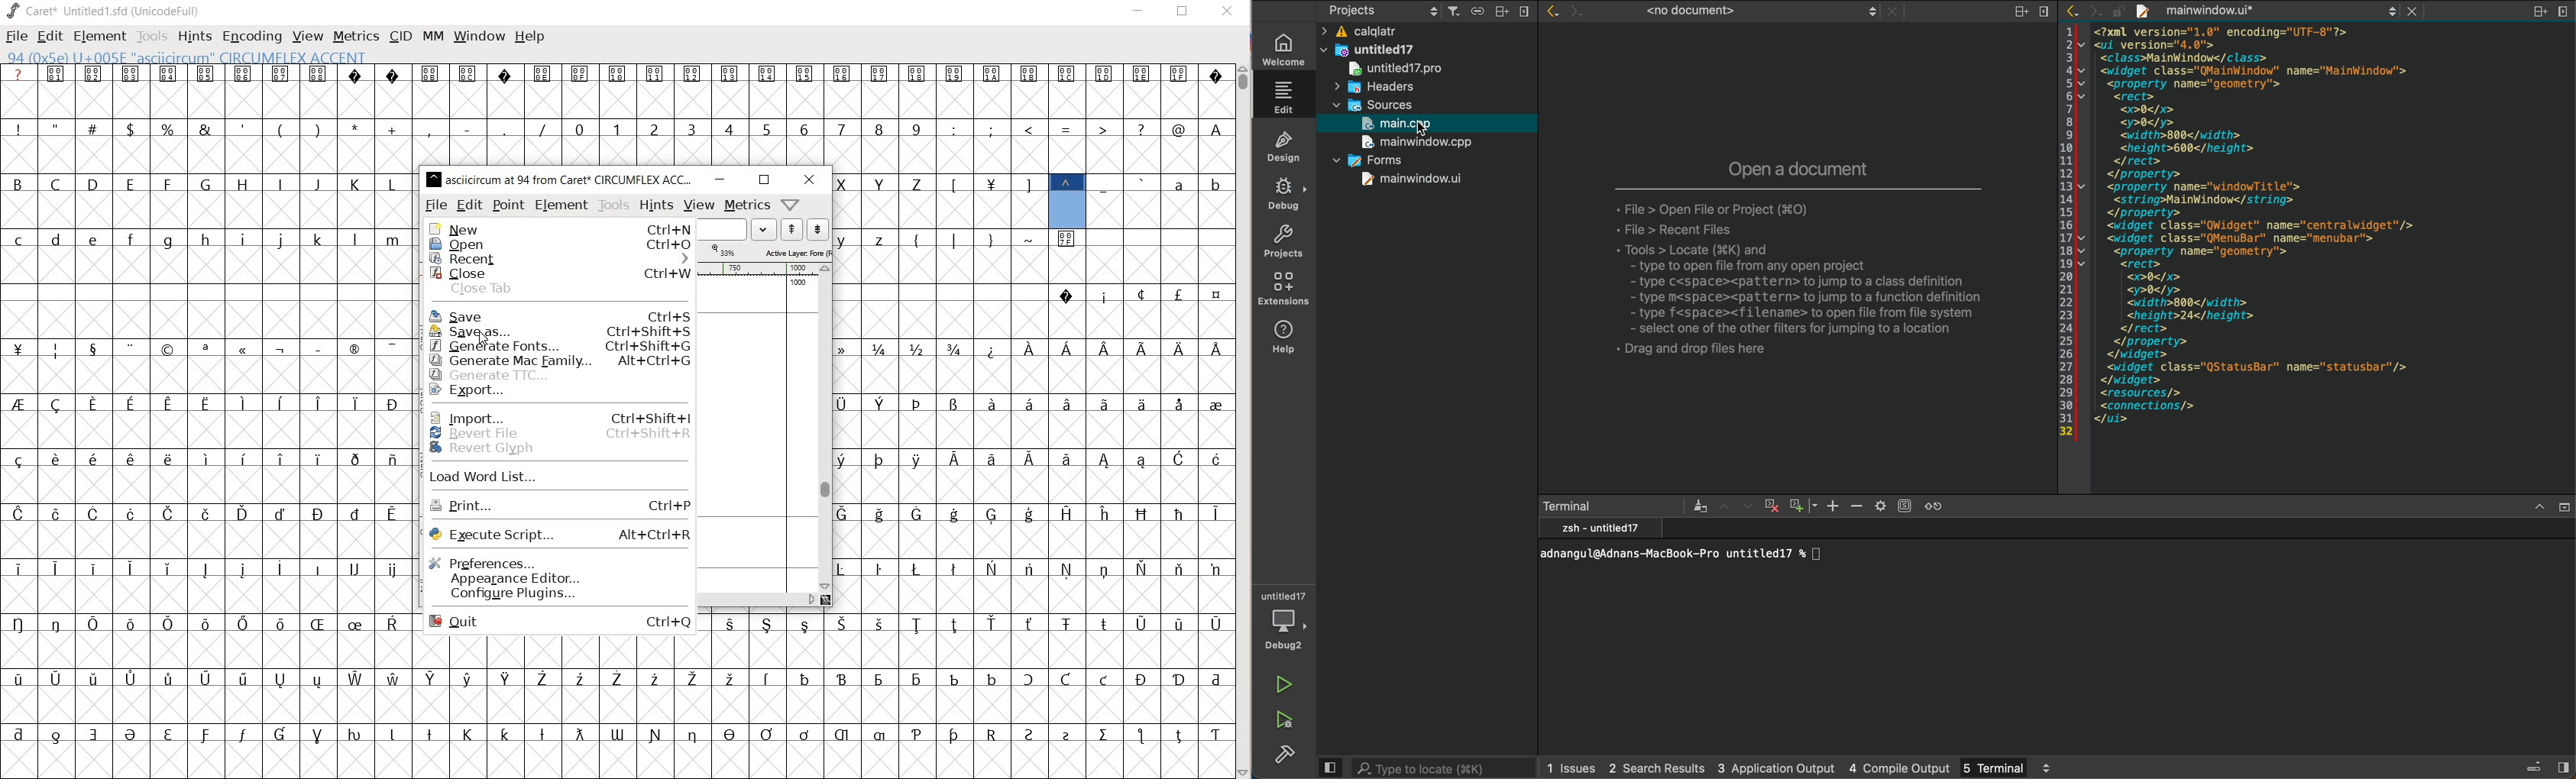 Image resolution: width=2576 pixels, height=784 pixels. What do you see at coordinates (748, 205) in the screenshot?
I see `metrics` at bounding box center [748, 205].